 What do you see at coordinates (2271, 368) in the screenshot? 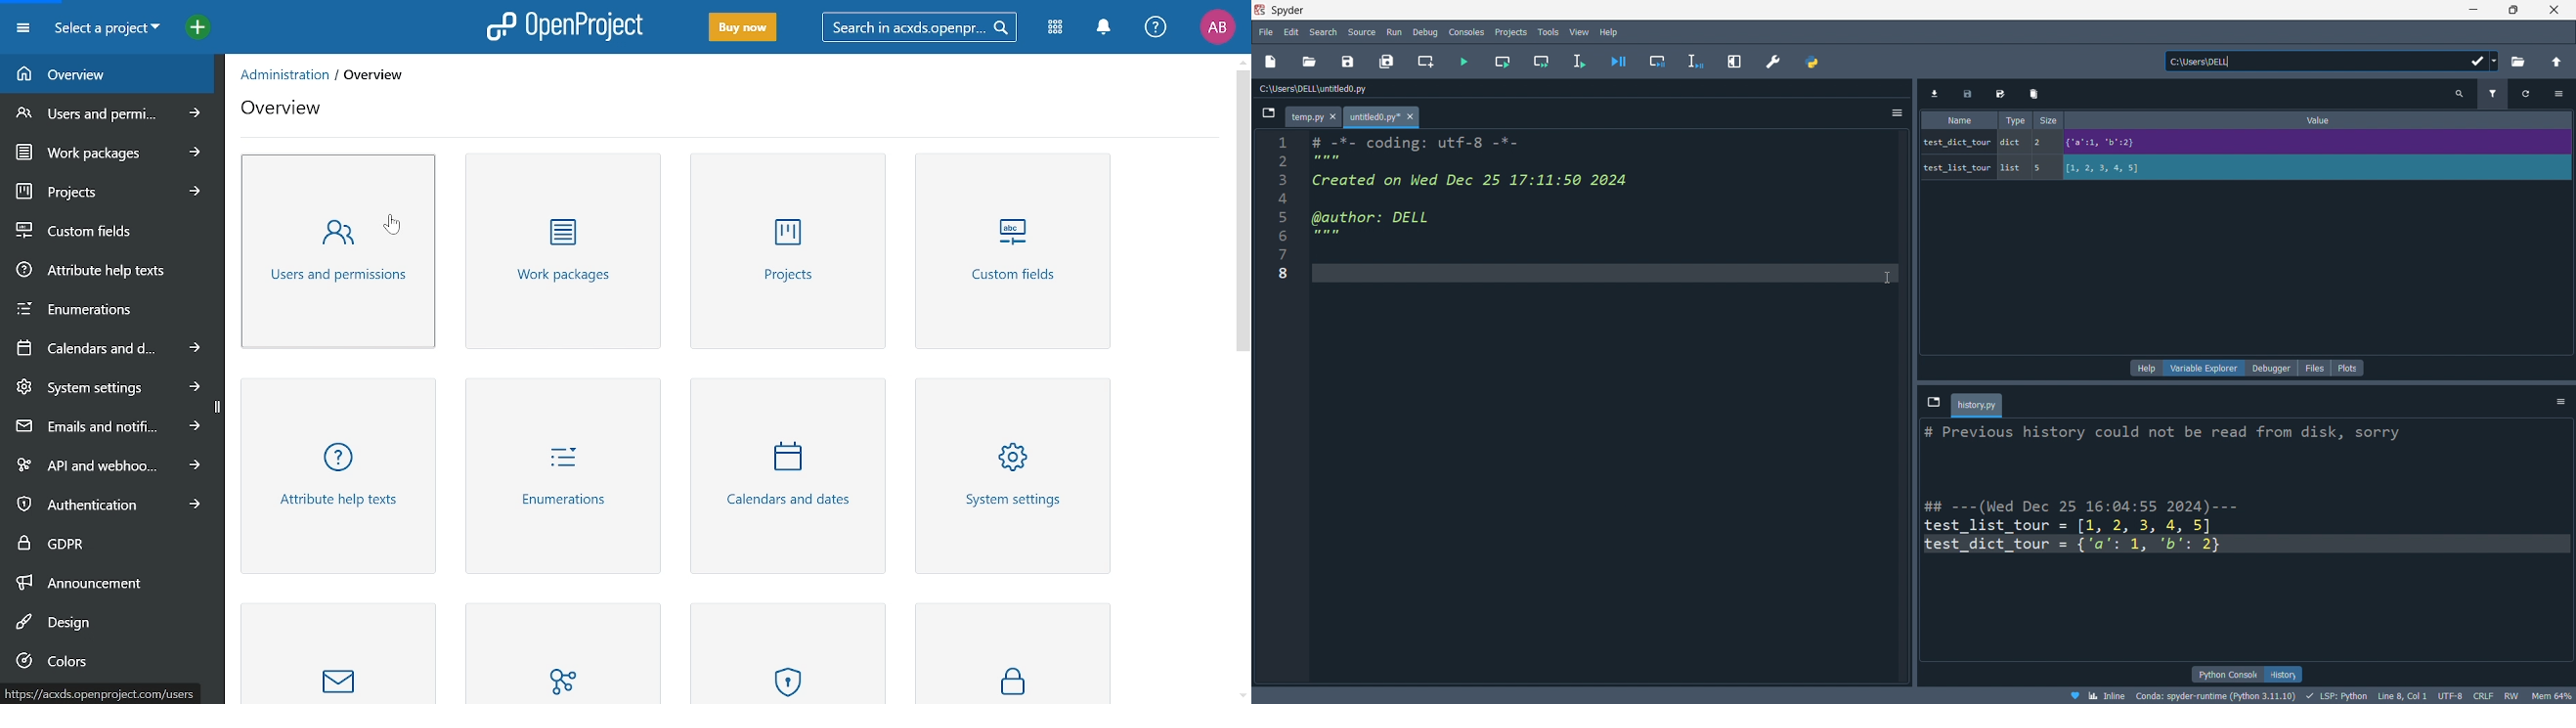
I see `debugger` at bounding box center [2271, 368].